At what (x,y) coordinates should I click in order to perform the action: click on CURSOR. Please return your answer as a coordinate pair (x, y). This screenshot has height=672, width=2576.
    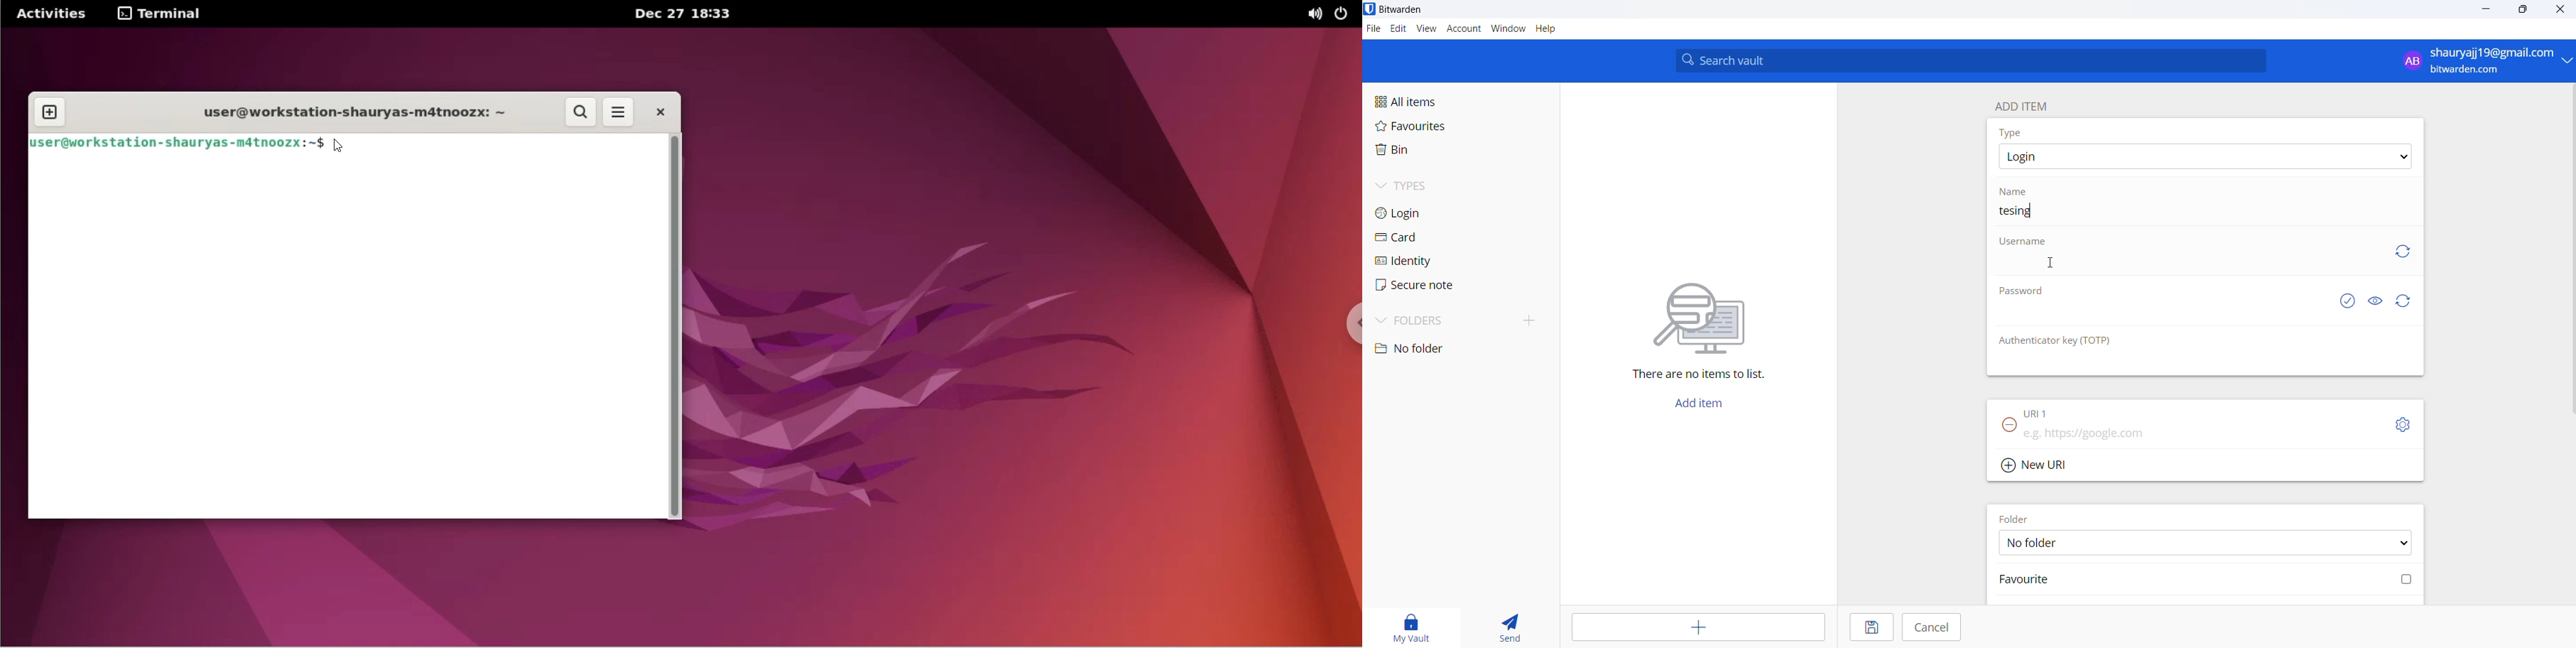
    Looking at the image, I should click on (2054, 264).